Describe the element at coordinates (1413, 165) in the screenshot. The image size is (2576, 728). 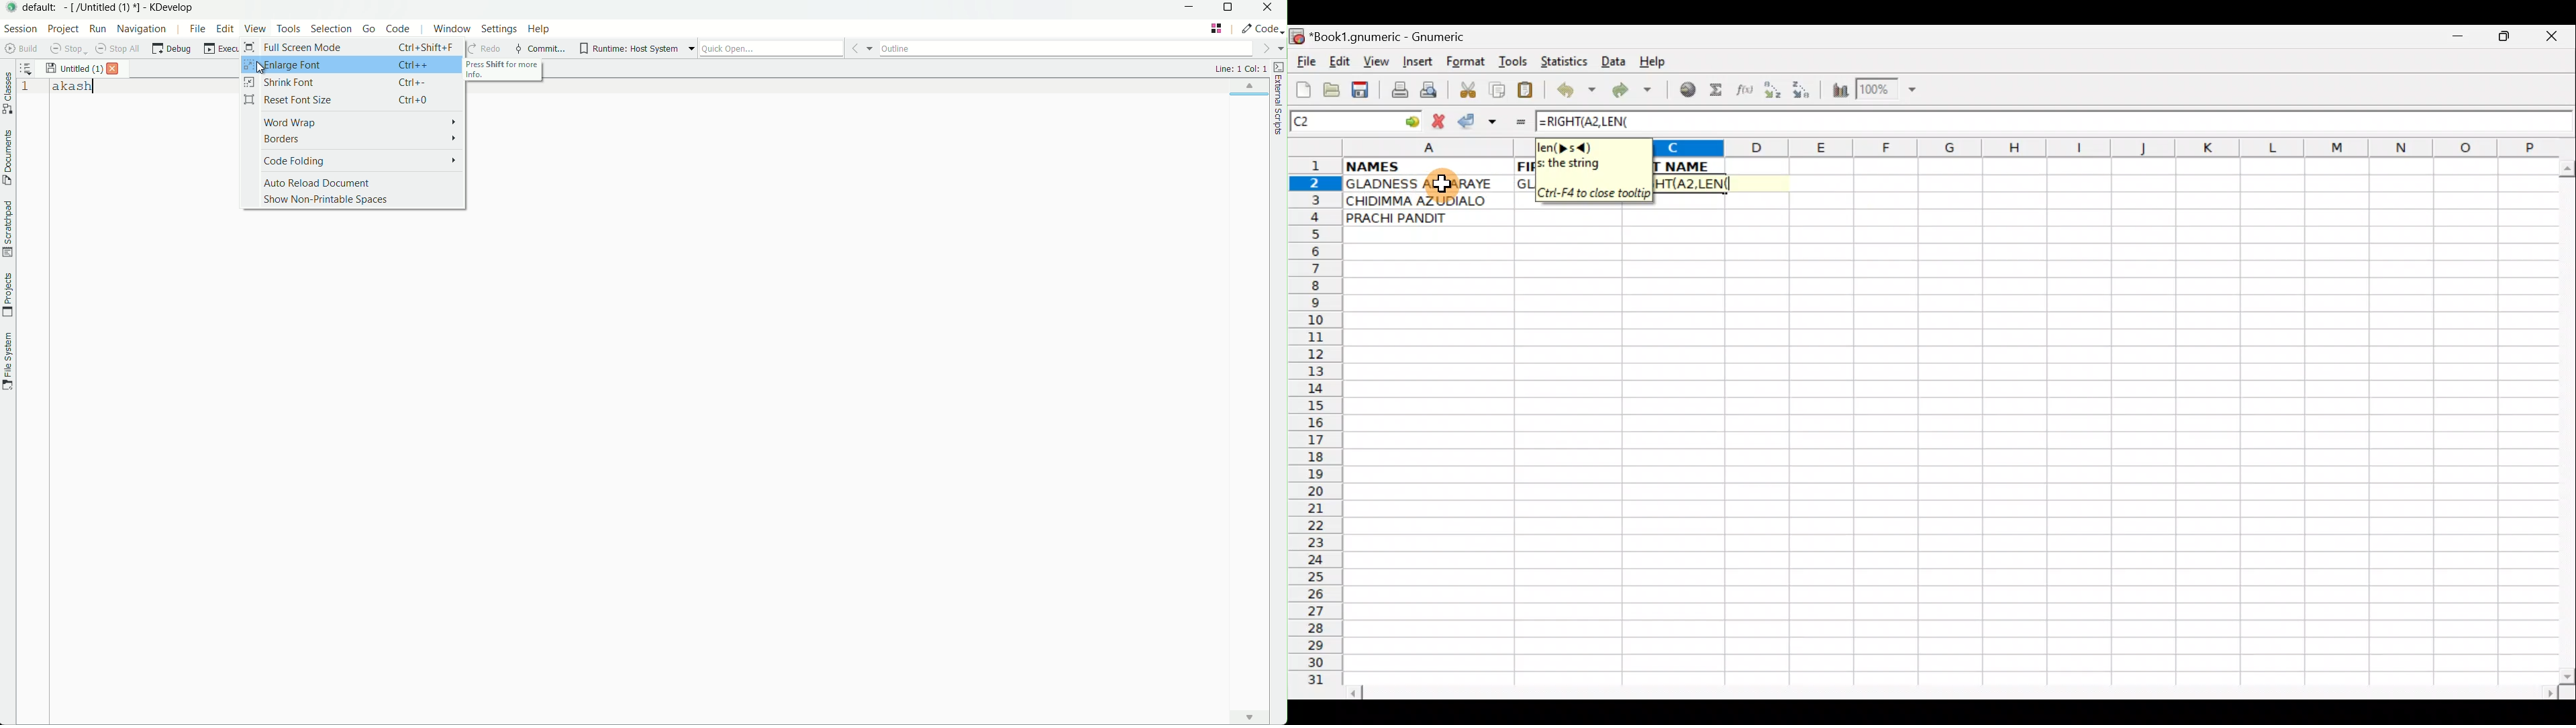
I see `NAMES` at that location.